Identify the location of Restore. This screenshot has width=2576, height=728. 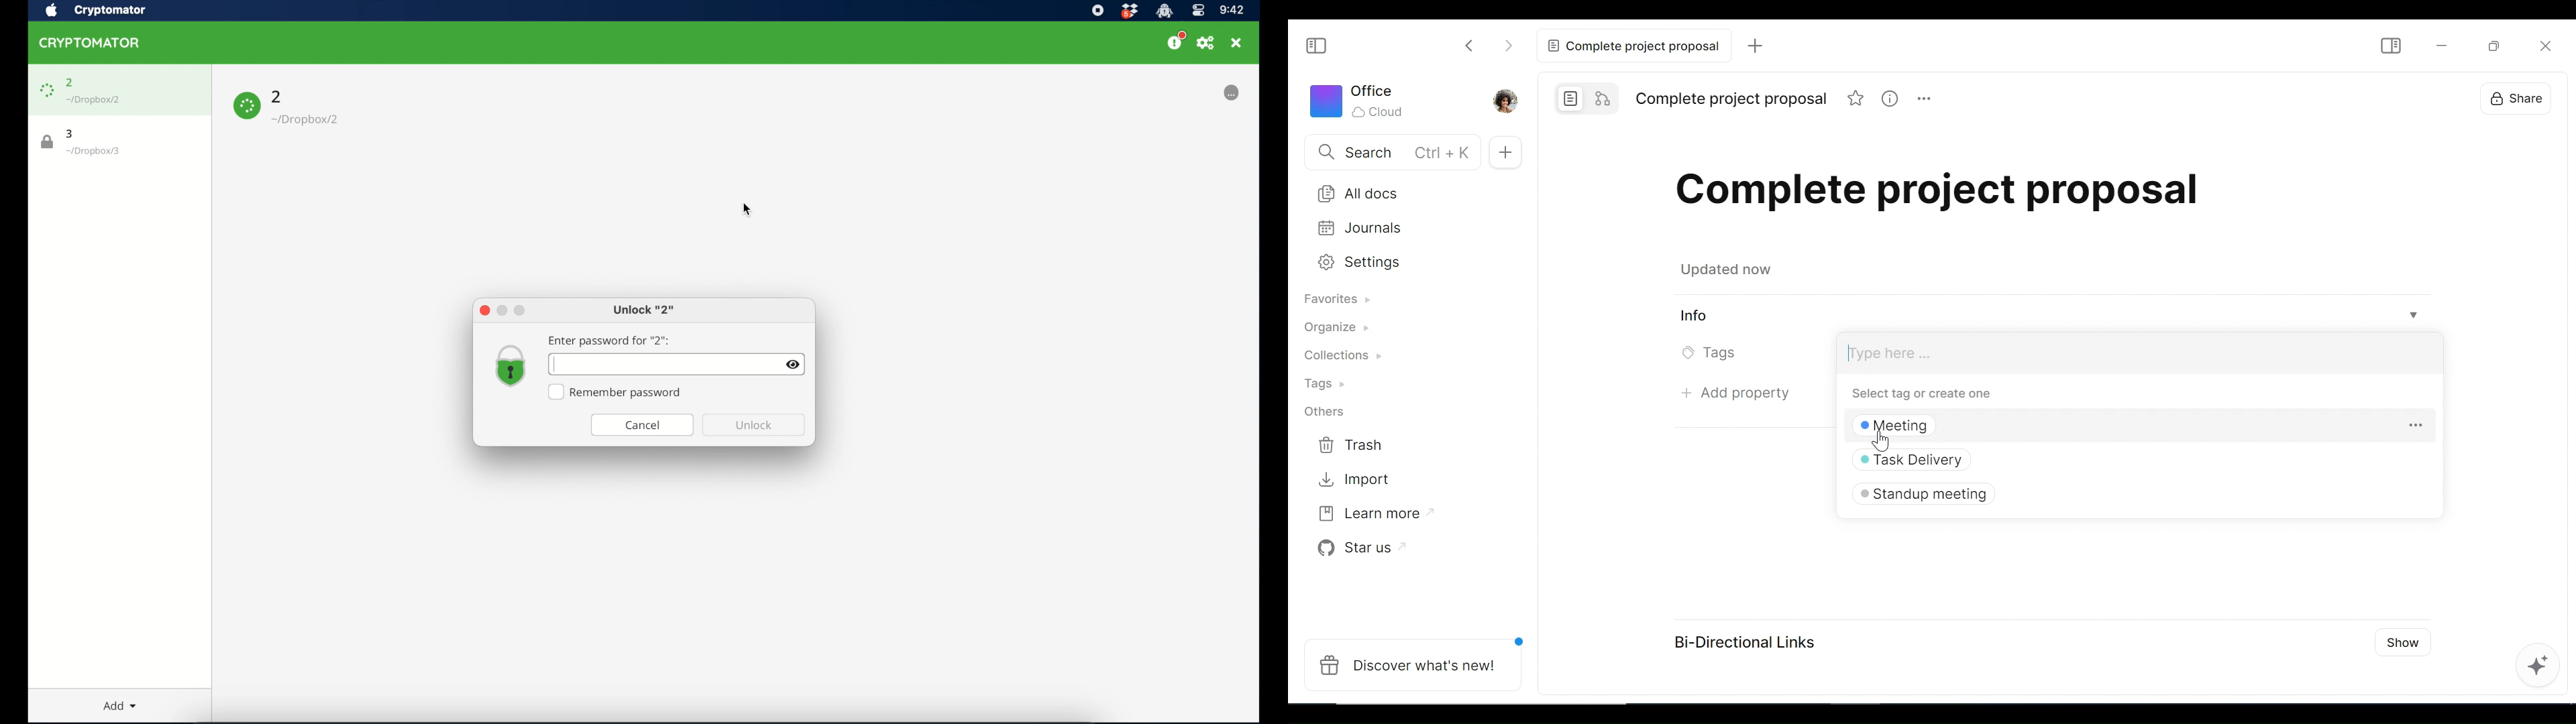
(2492, 45).